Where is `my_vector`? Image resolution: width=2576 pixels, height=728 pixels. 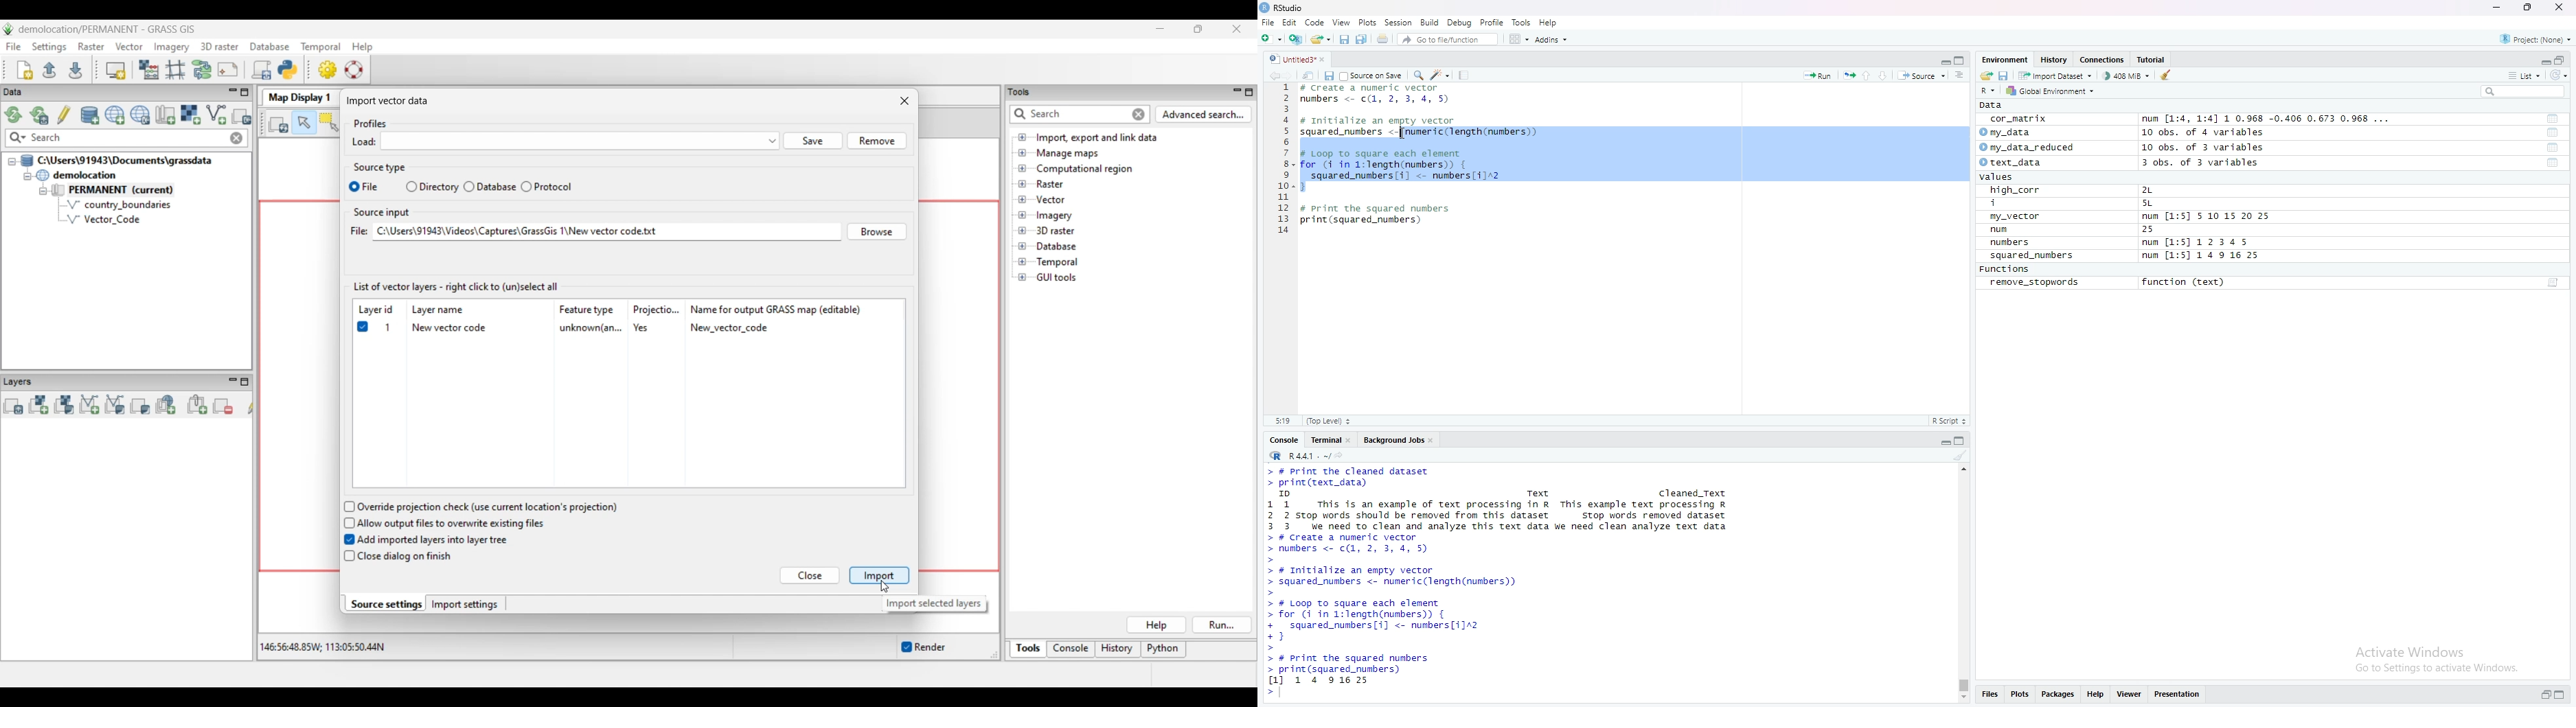
my_vector is located at coordinates (2016, 217).